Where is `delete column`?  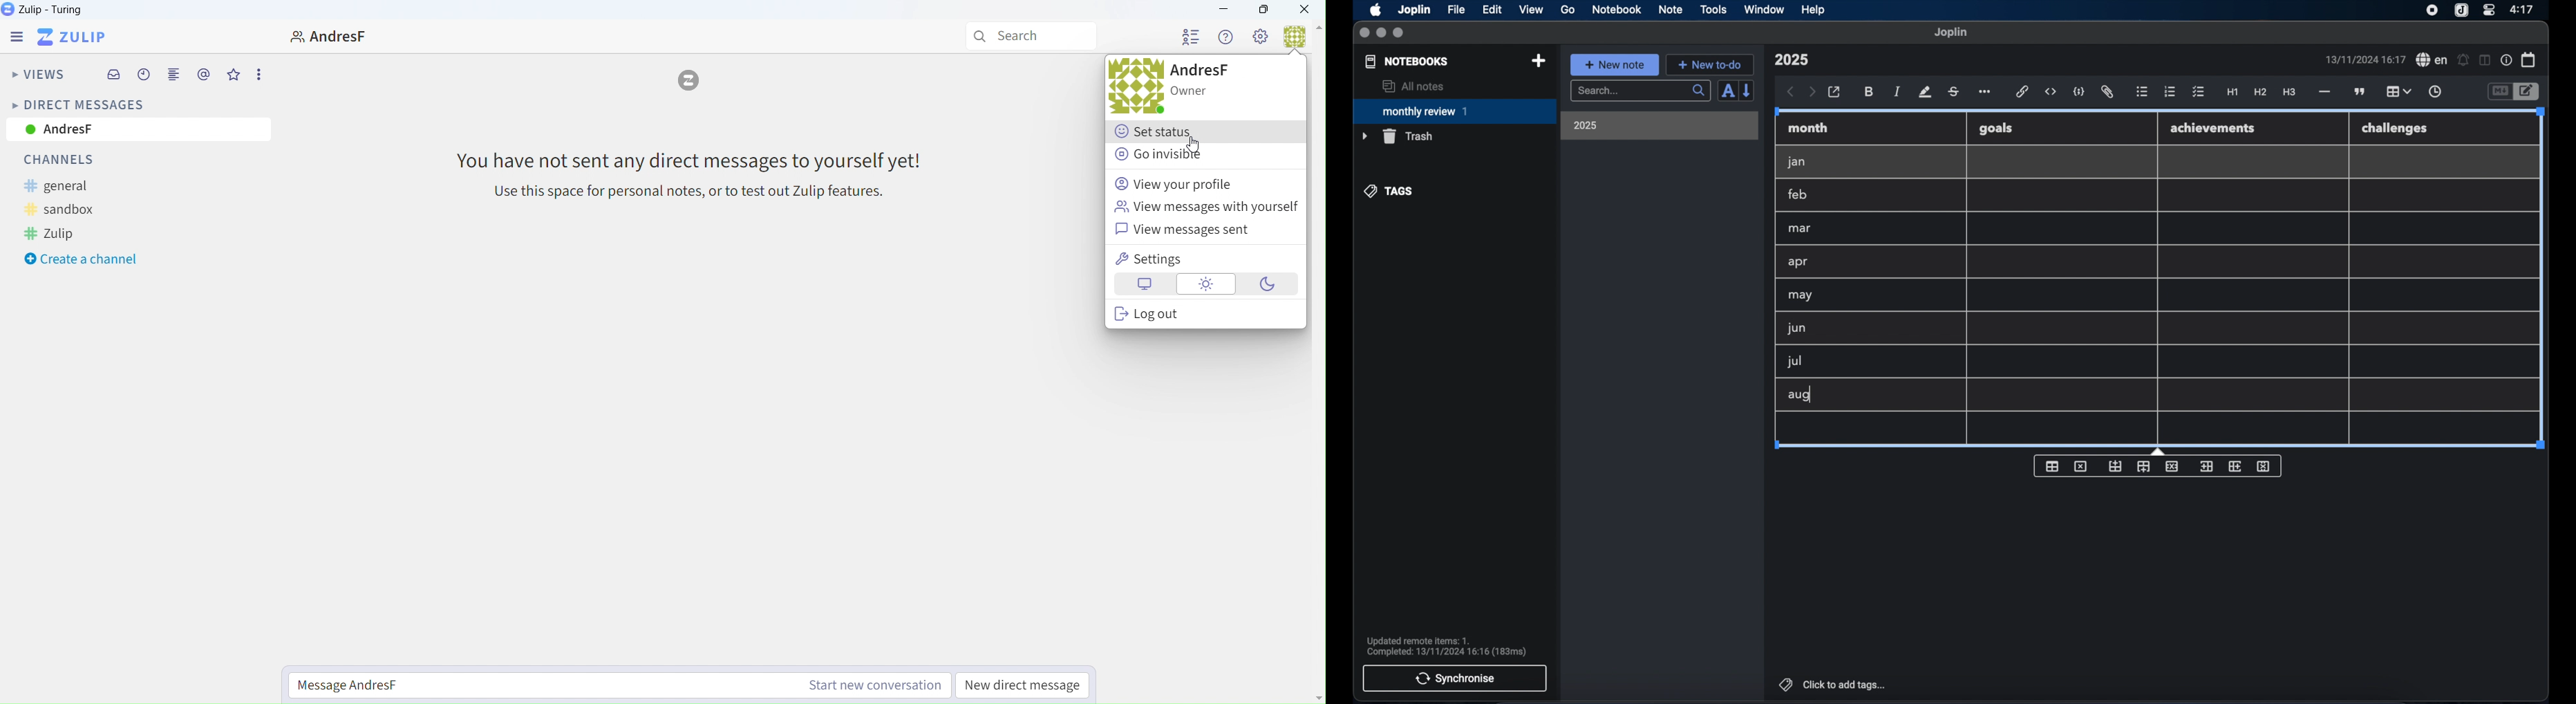 delete column is located at coordinates (2264, 467).